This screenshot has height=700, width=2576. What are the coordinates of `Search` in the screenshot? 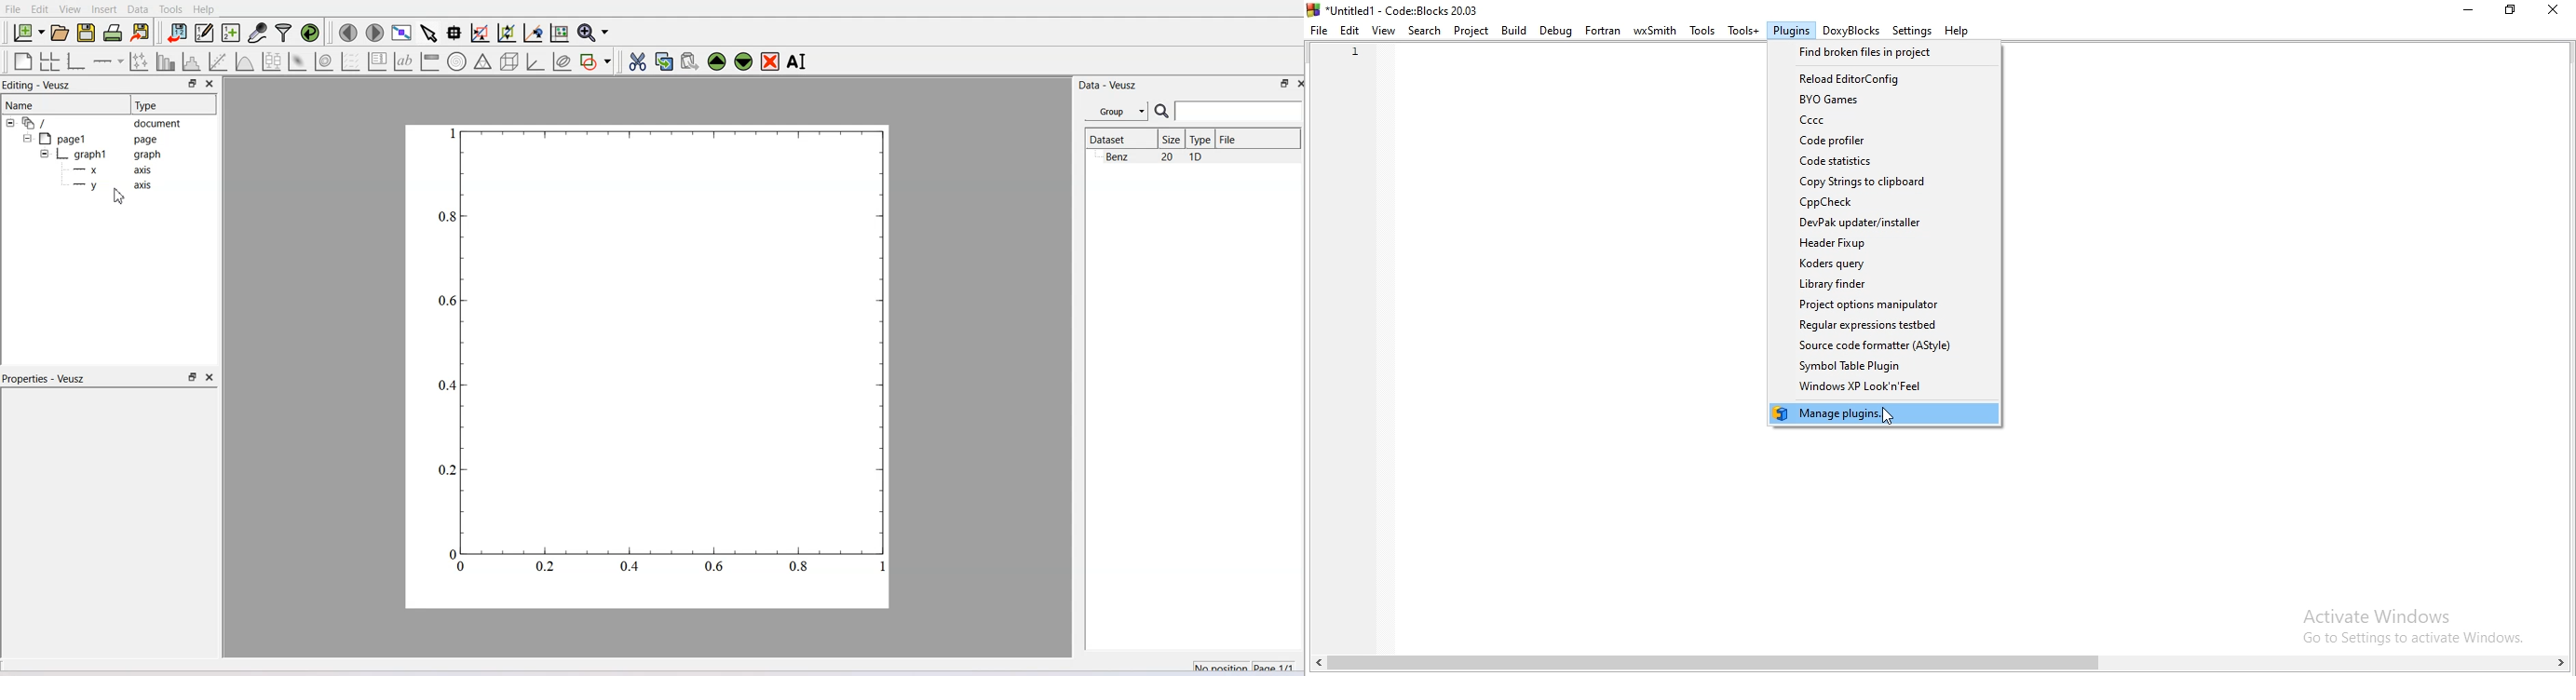 It's located at (1423, 30).